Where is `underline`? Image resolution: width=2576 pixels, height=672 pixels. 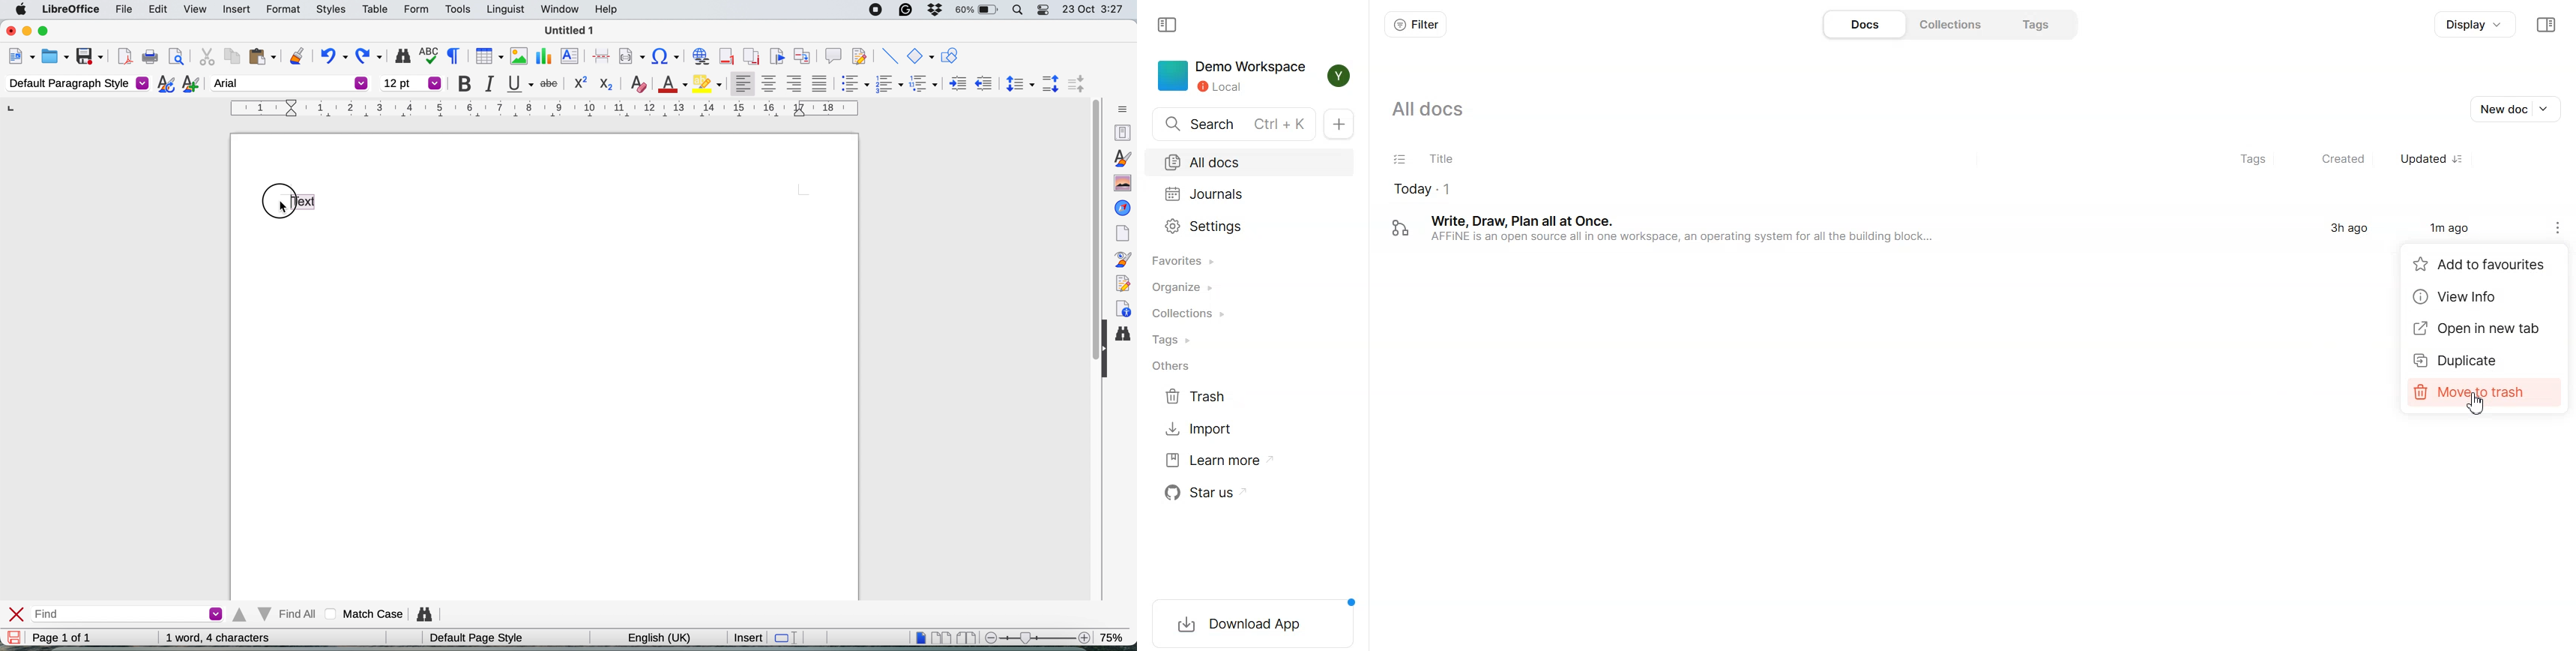 underline is located at coordinates (519, 85).